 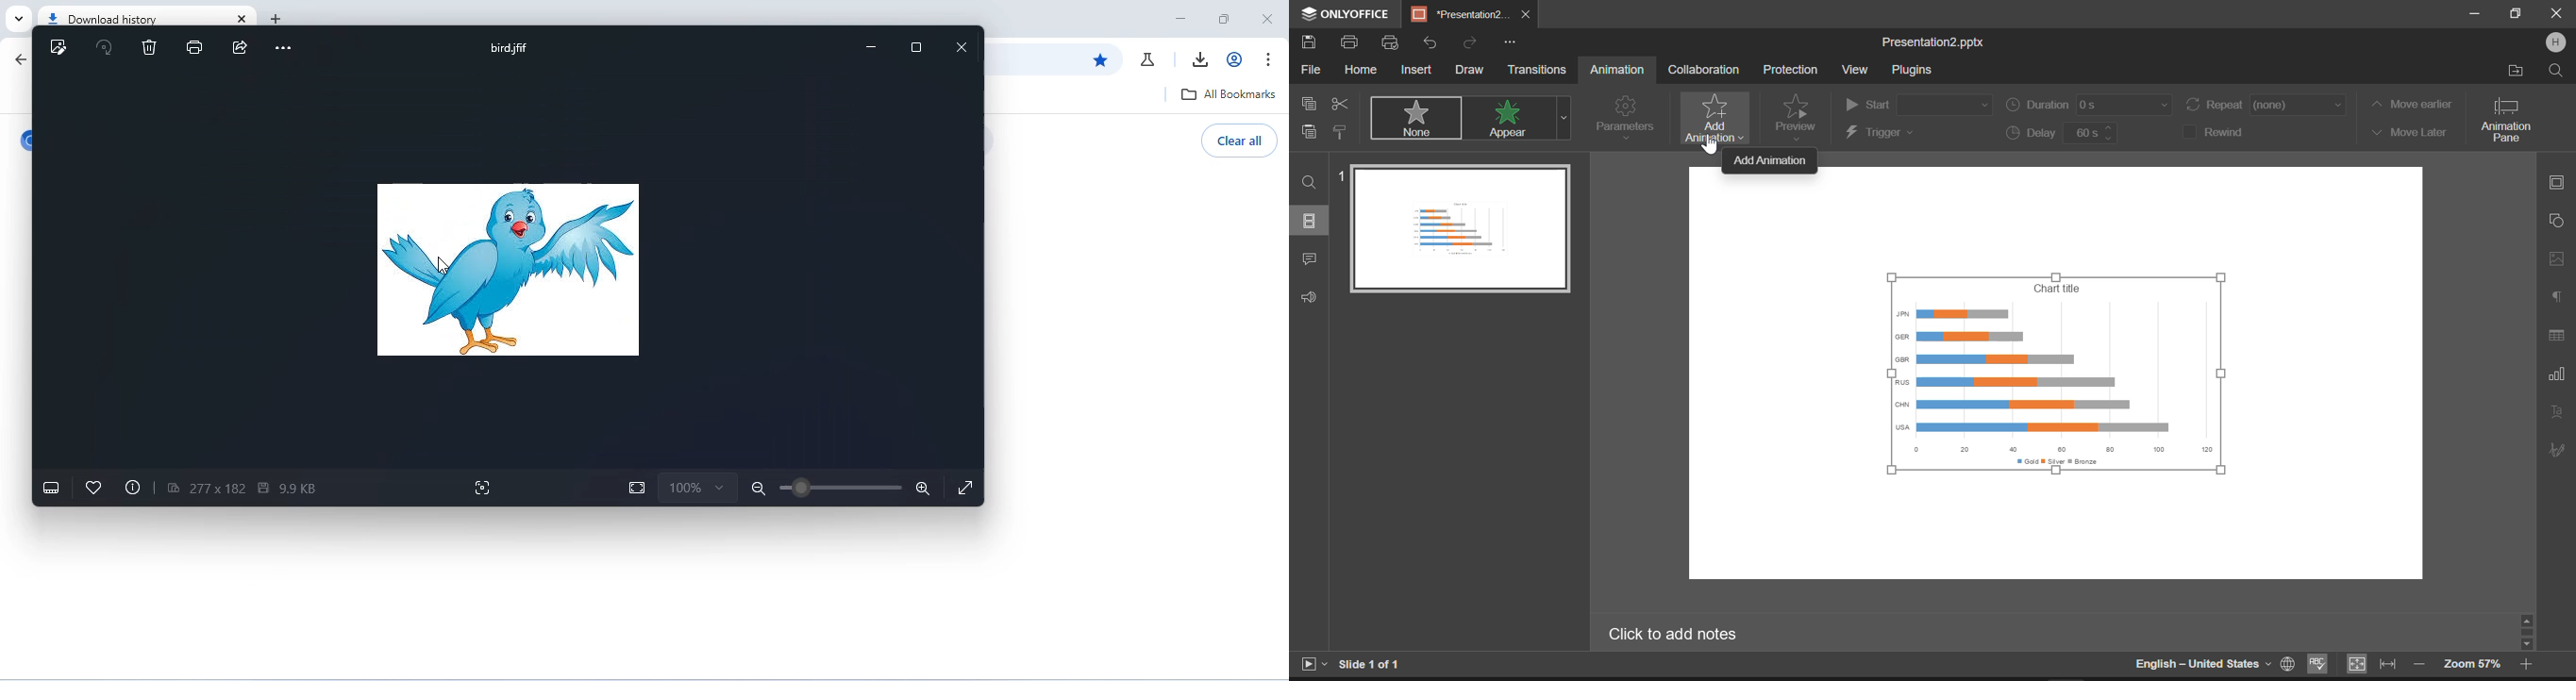 I want to click on Copy Style, so click(x=1341, y=133).